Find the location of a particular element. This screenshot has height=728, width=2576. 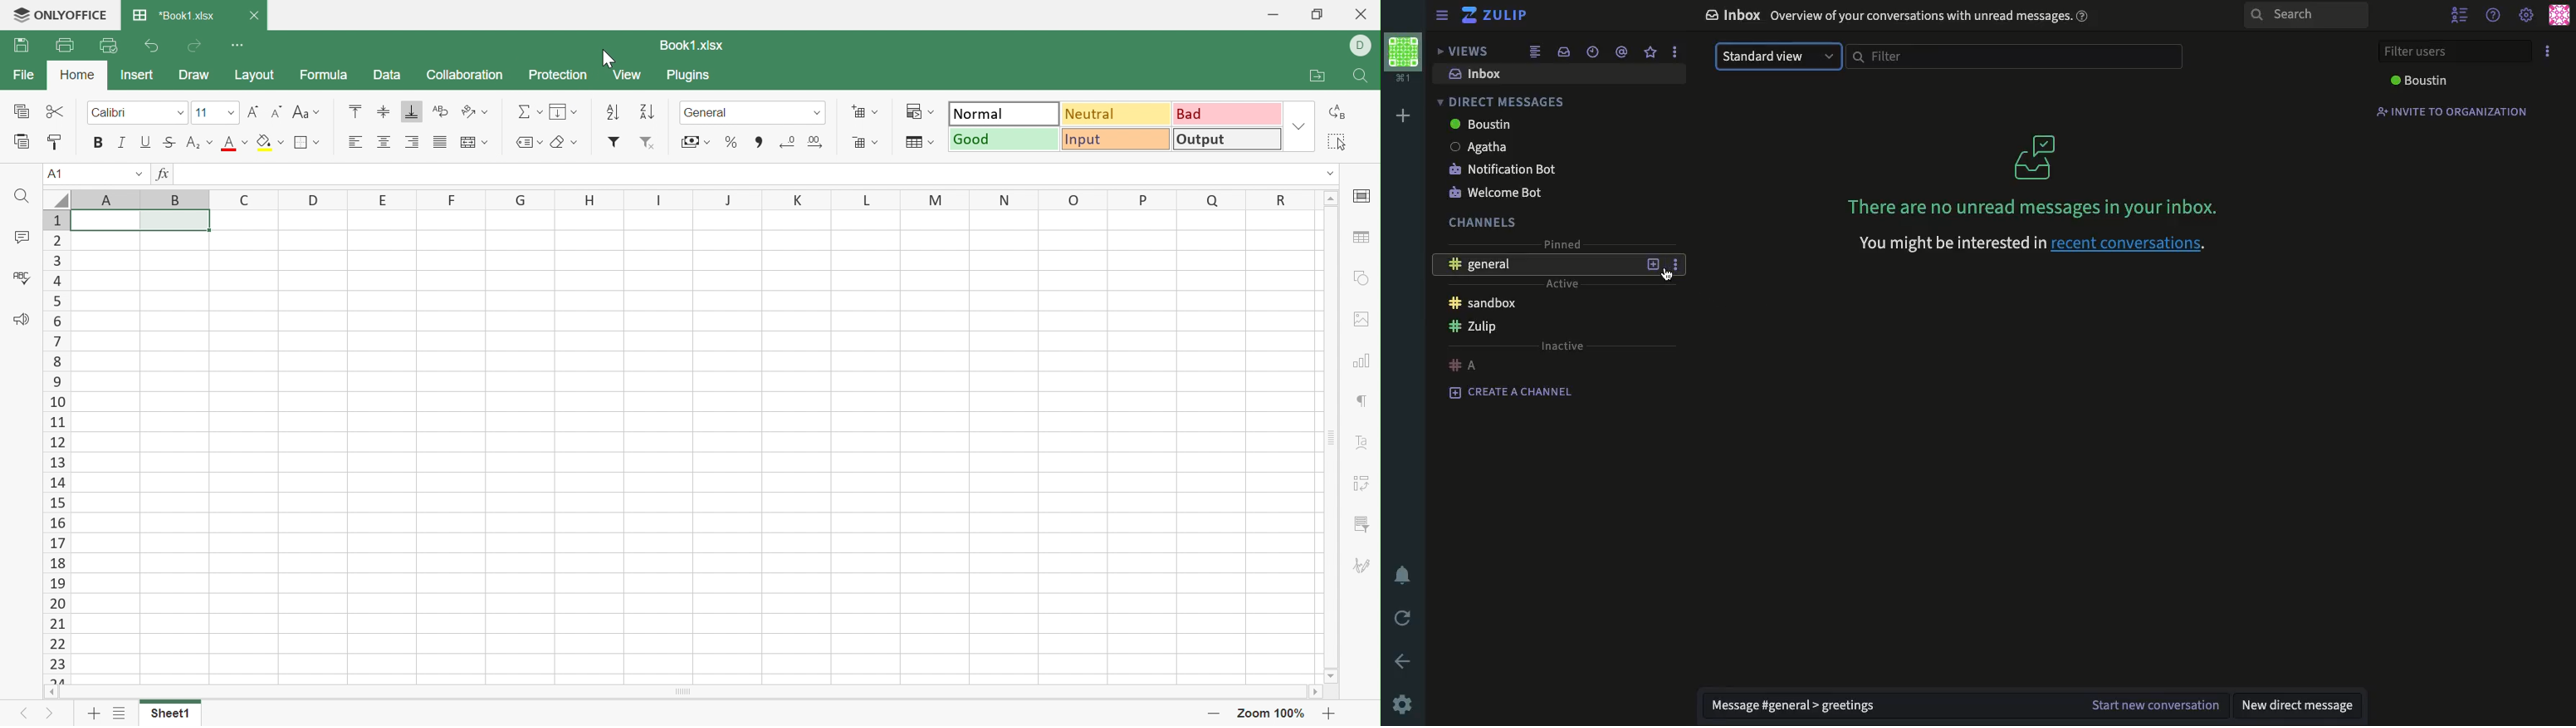

Ascending order is located at coordinates (614, 111).